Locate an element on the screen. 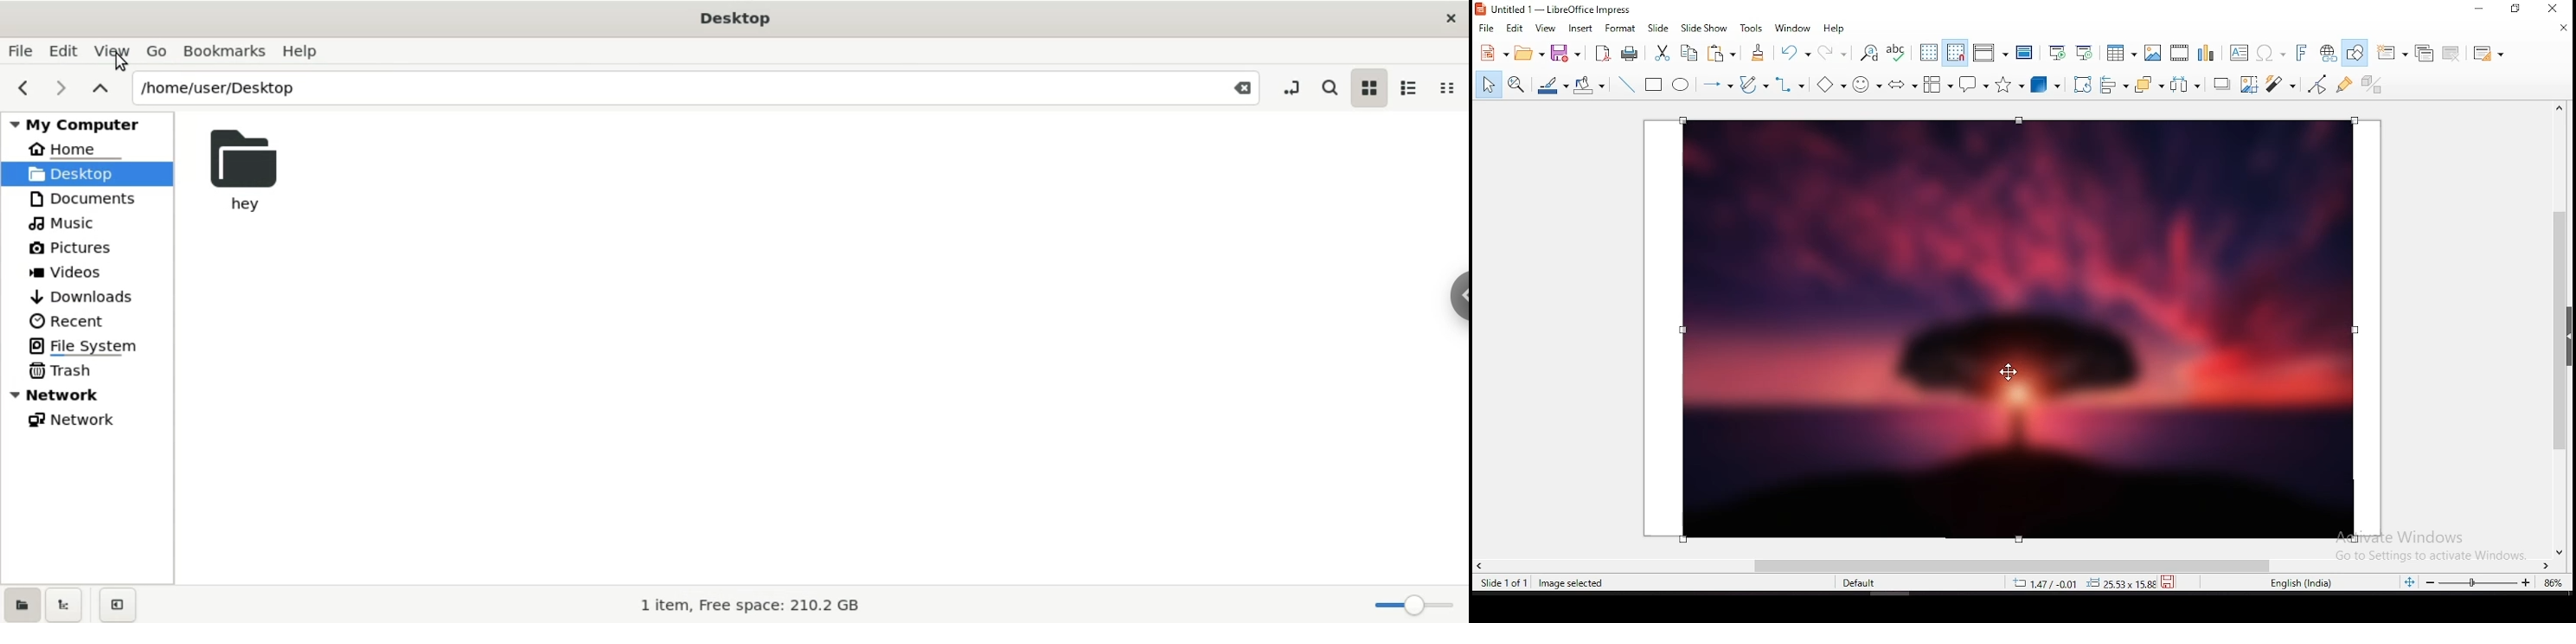 This screenshot has height=644, width=2576. previous is located at coordinates (29, 88).